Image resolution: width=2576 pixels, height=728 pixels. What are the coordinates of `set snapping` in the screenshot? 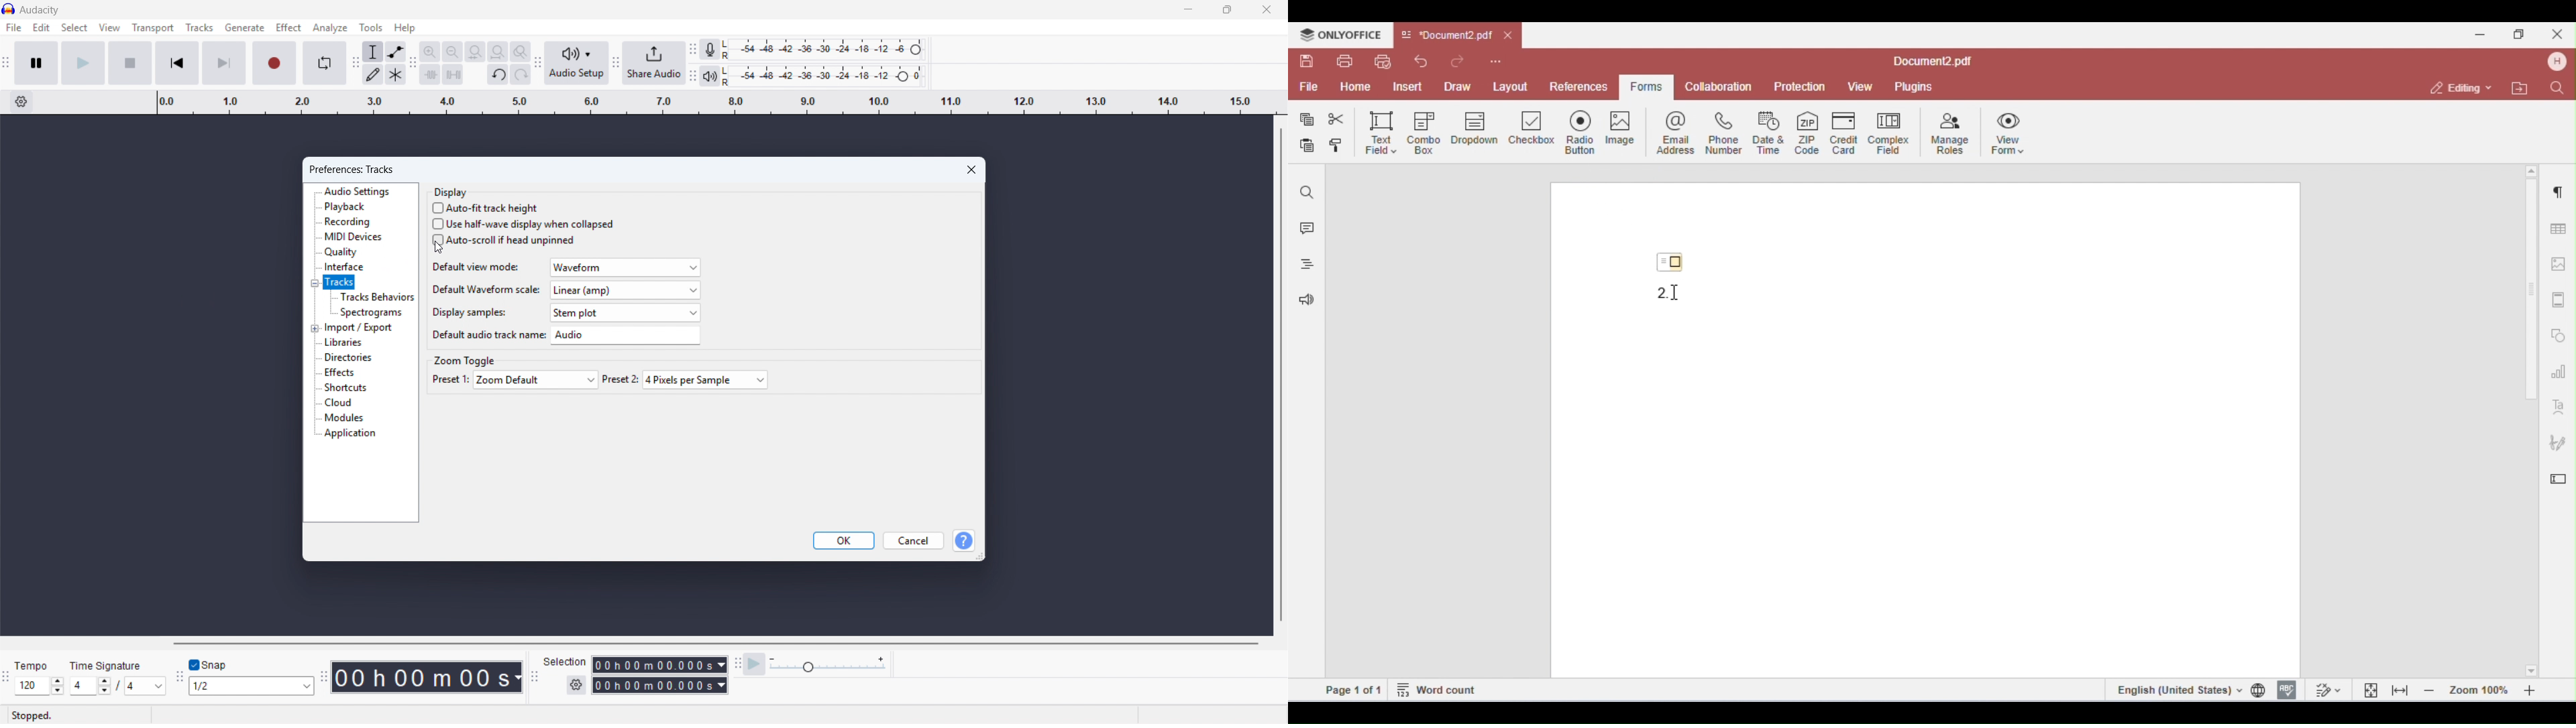 It's located at (250, 686).